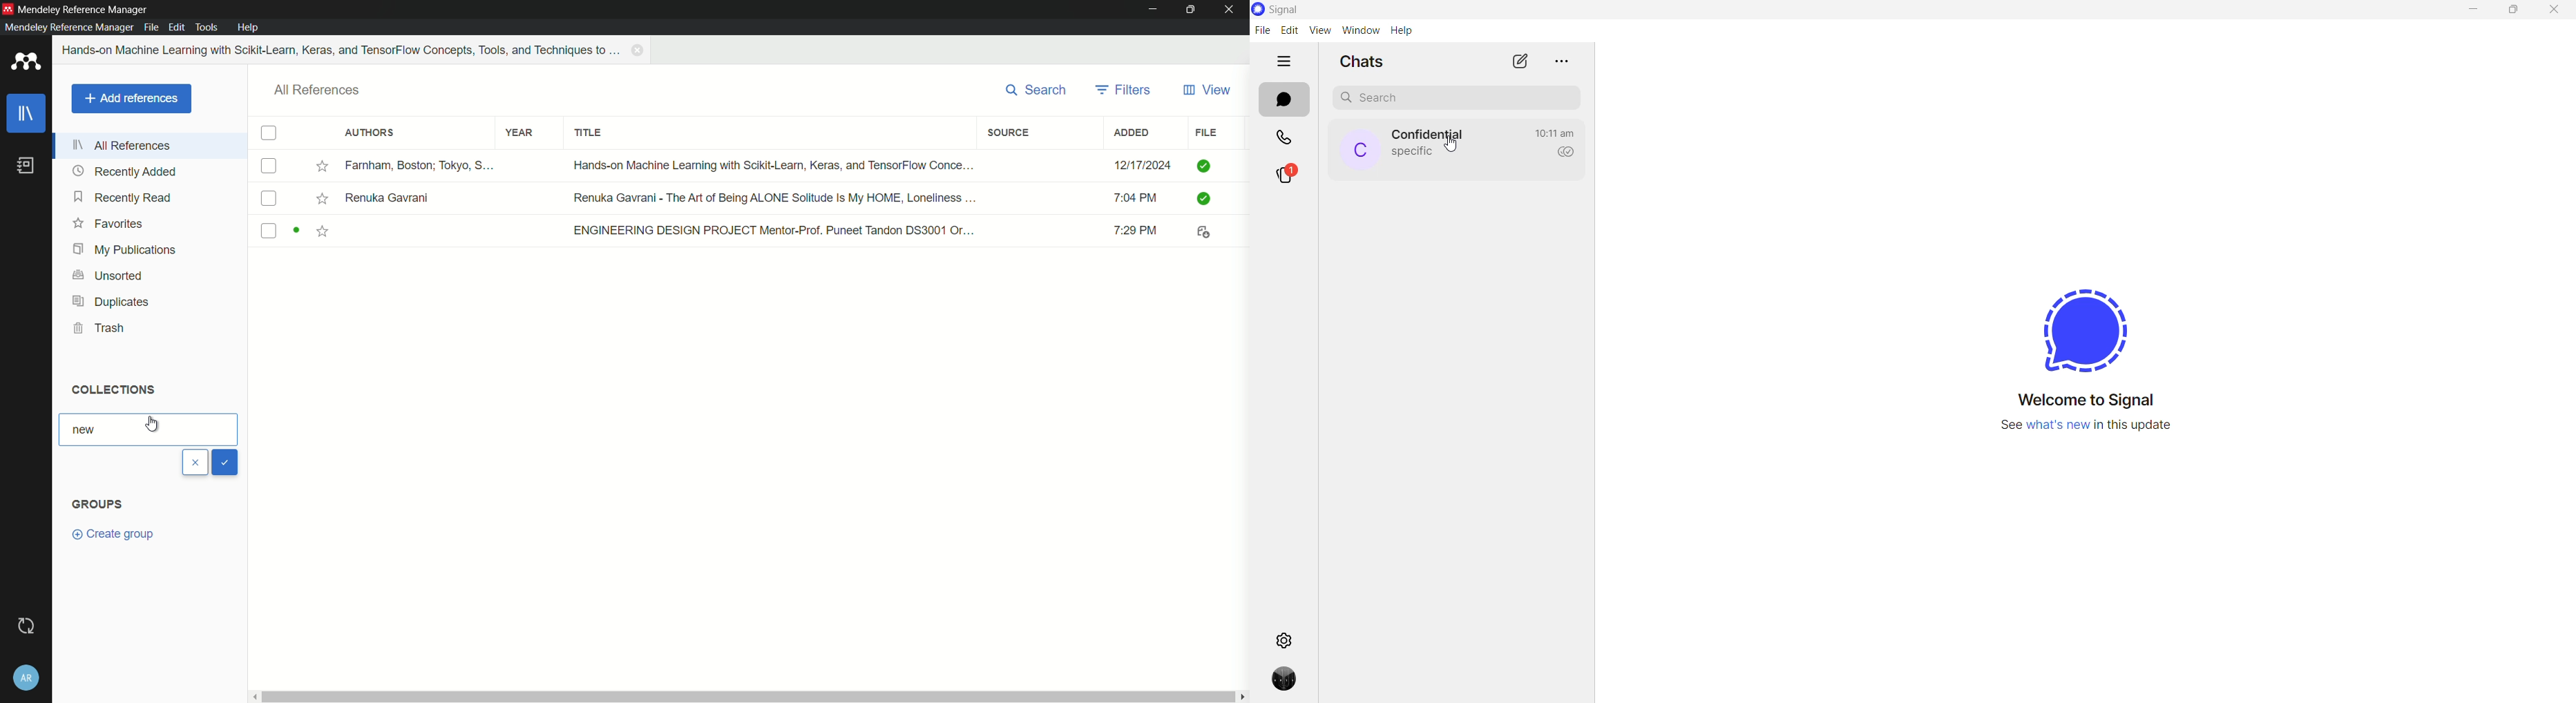 The height and width of the screenshot is (728, 2576). What do you see at coordinates (639, 50) in the screenshot?
I see `close book` at bounding box center [639, 50].